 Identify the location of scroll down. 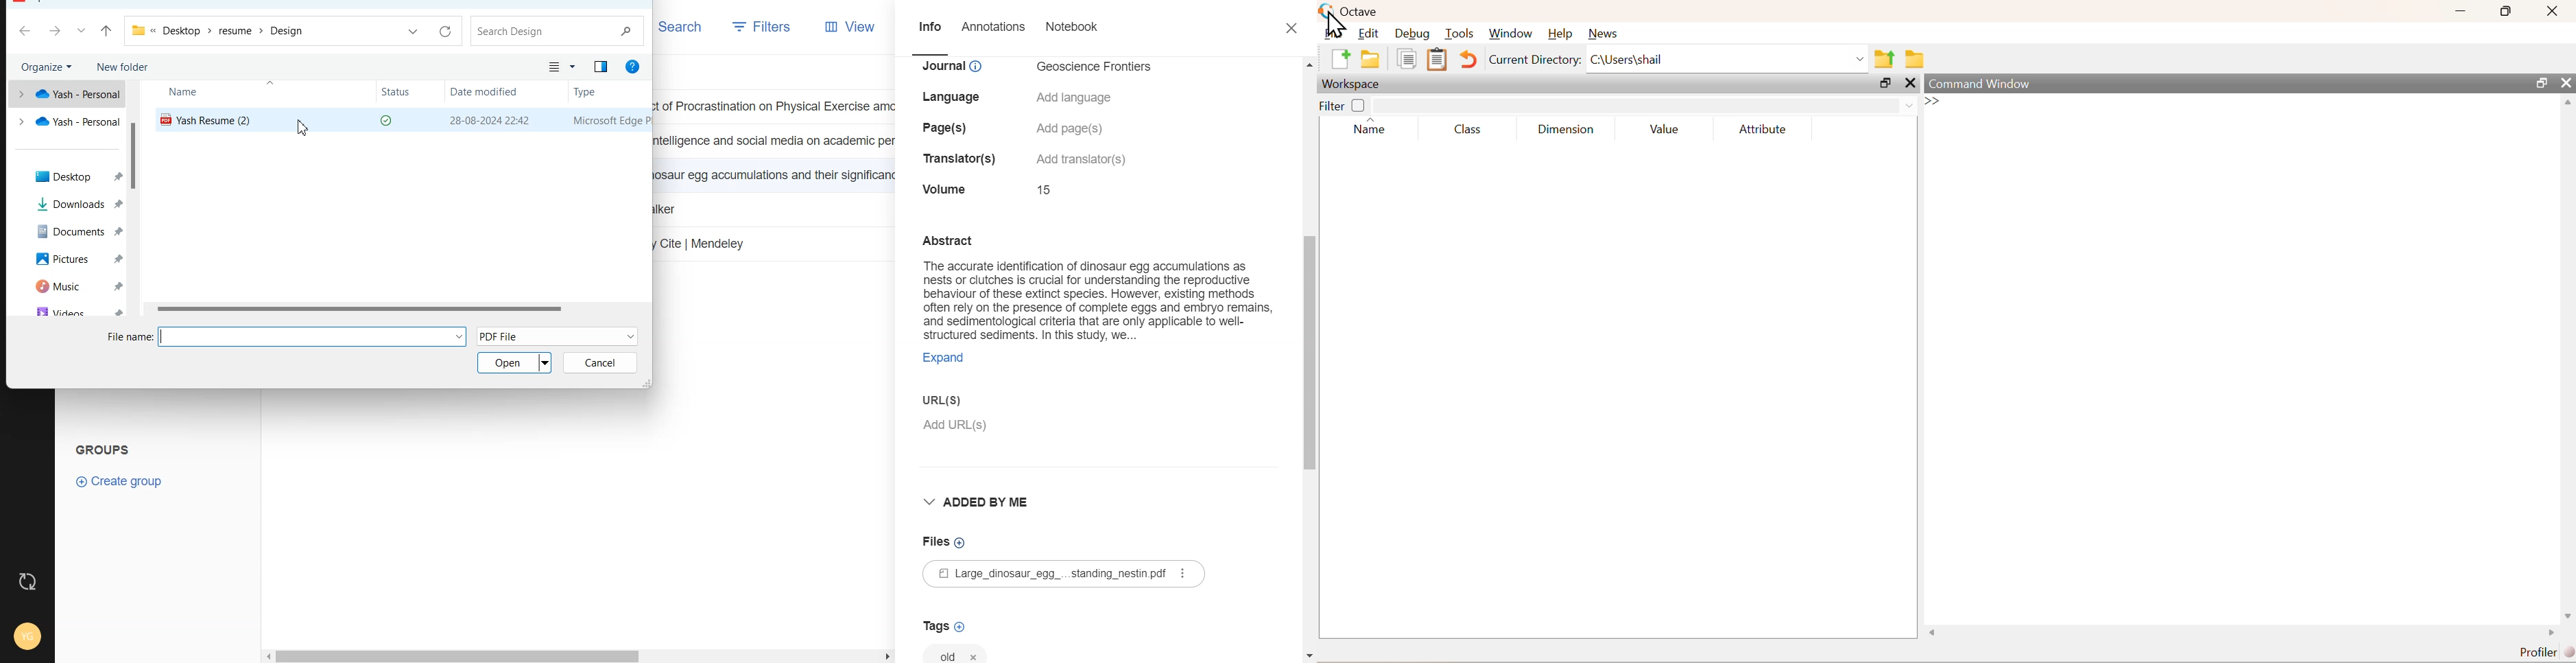
(2566, 616).